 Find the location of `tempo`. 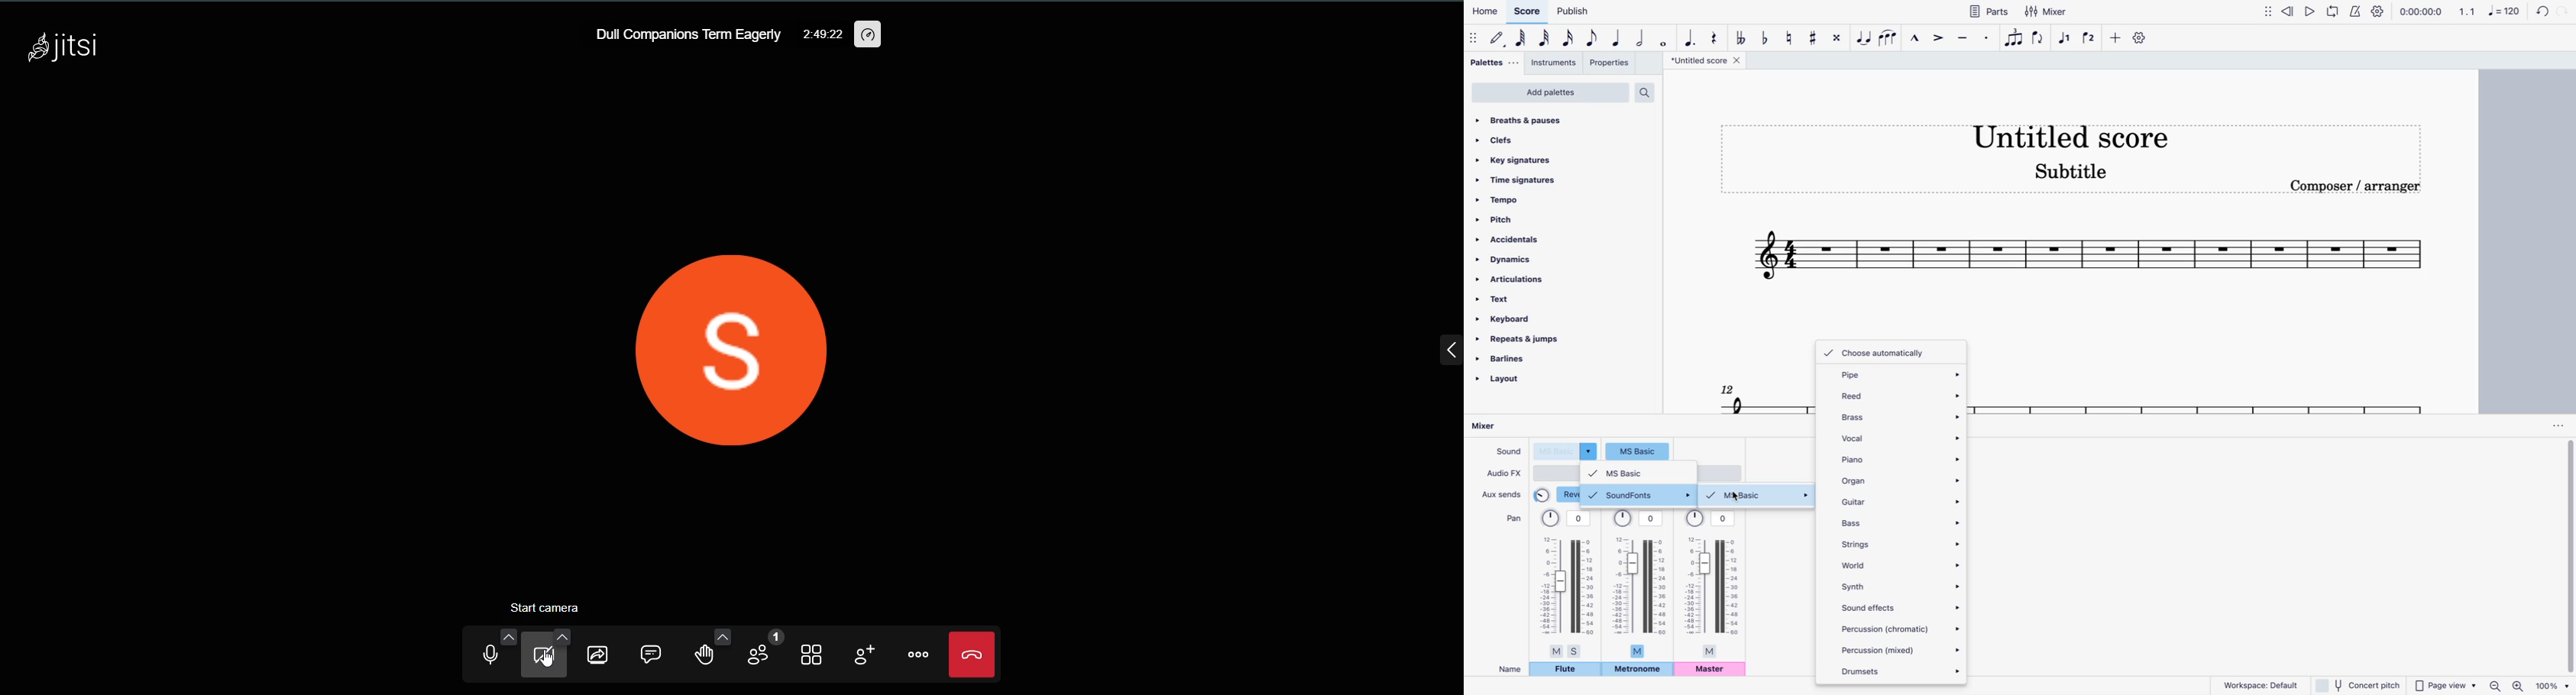

tempo is located at coordinates (1525, 199).